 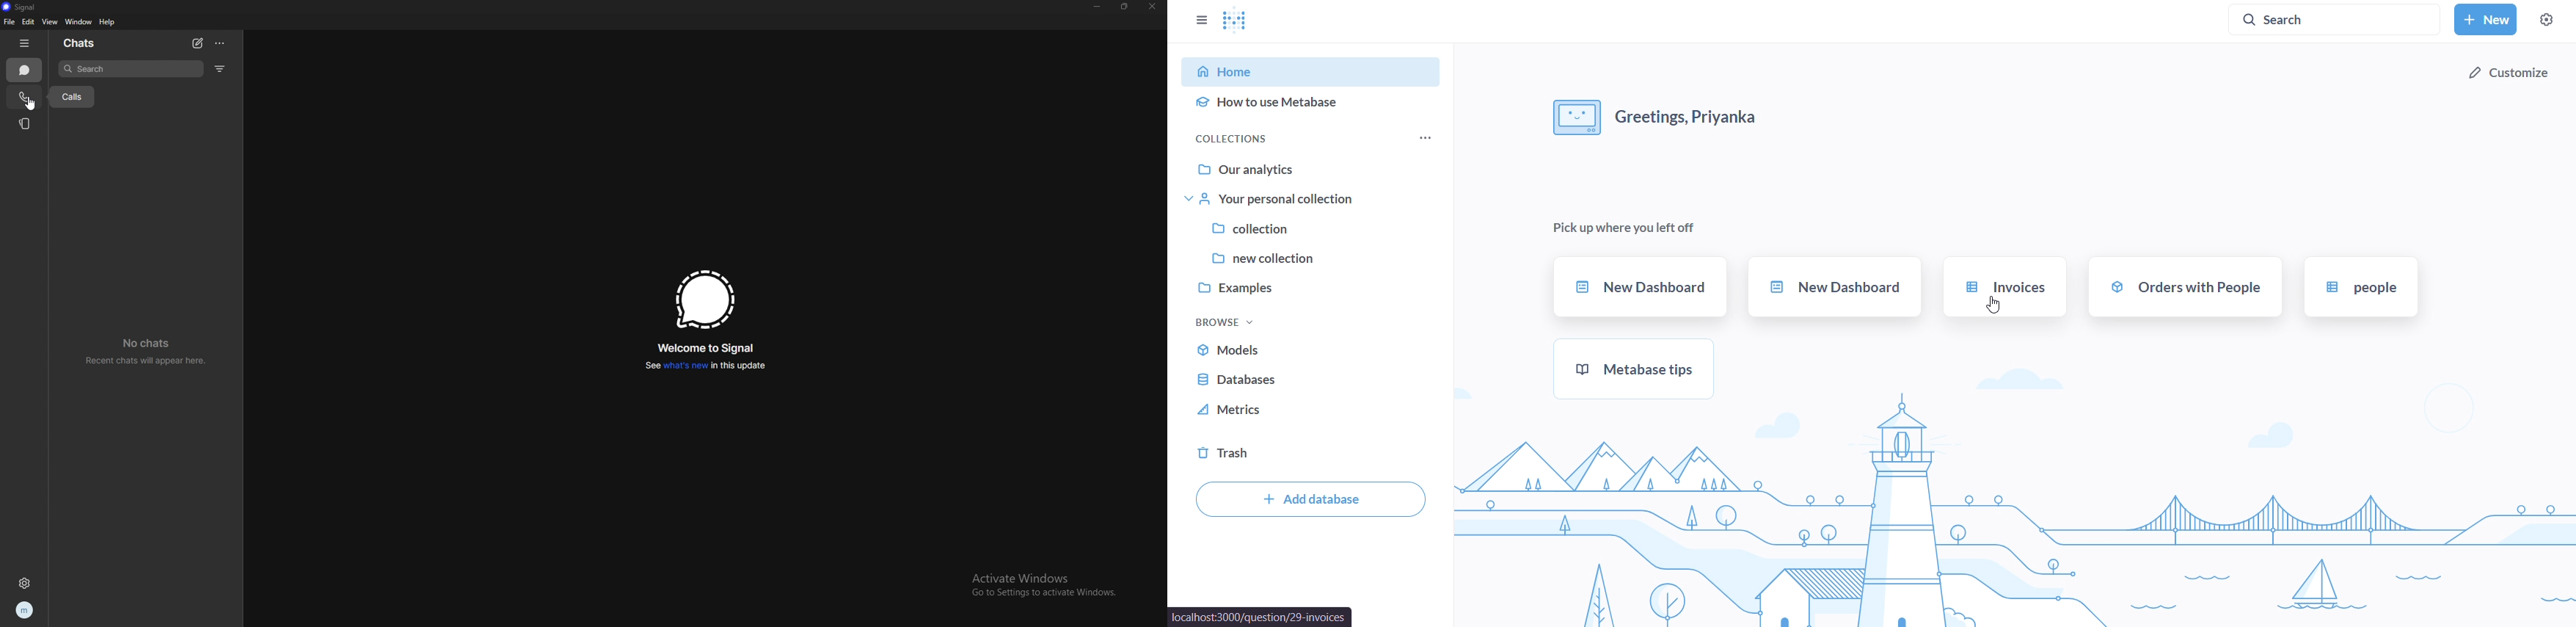 What do you see at coordinates (31, 104) in the screenshot?
I see `cursor` at bounding box center [31, 104].